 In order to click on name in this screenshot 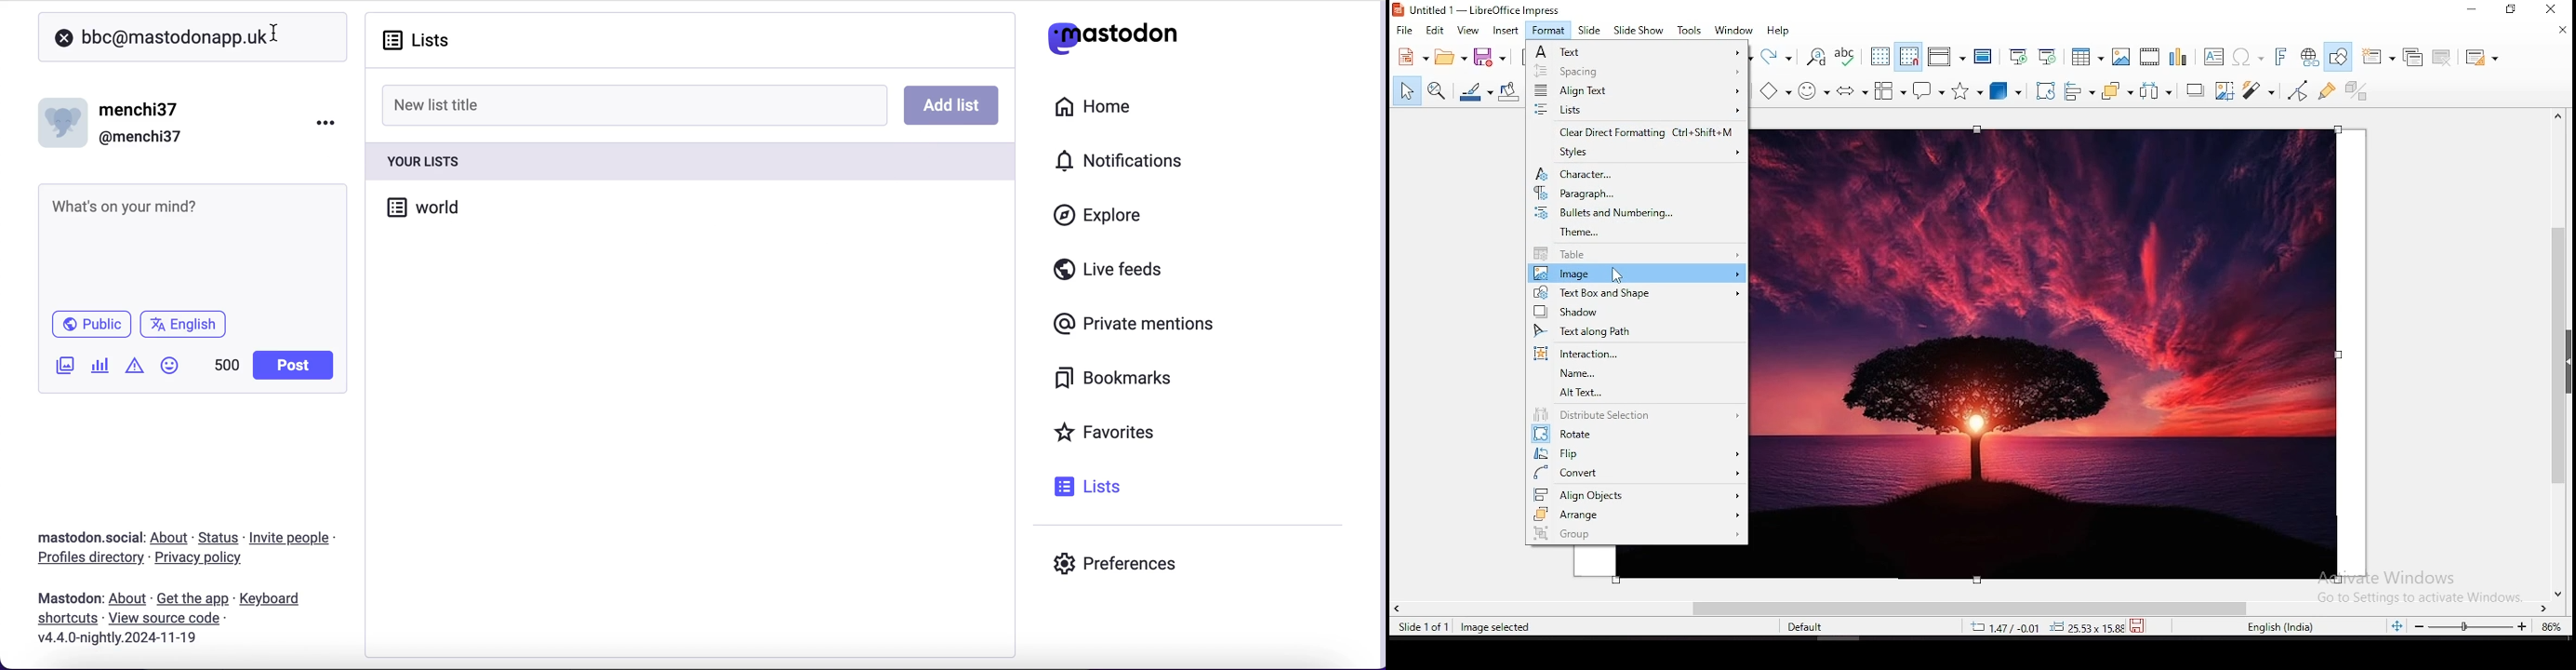, I will do `click(1635, 374)`.